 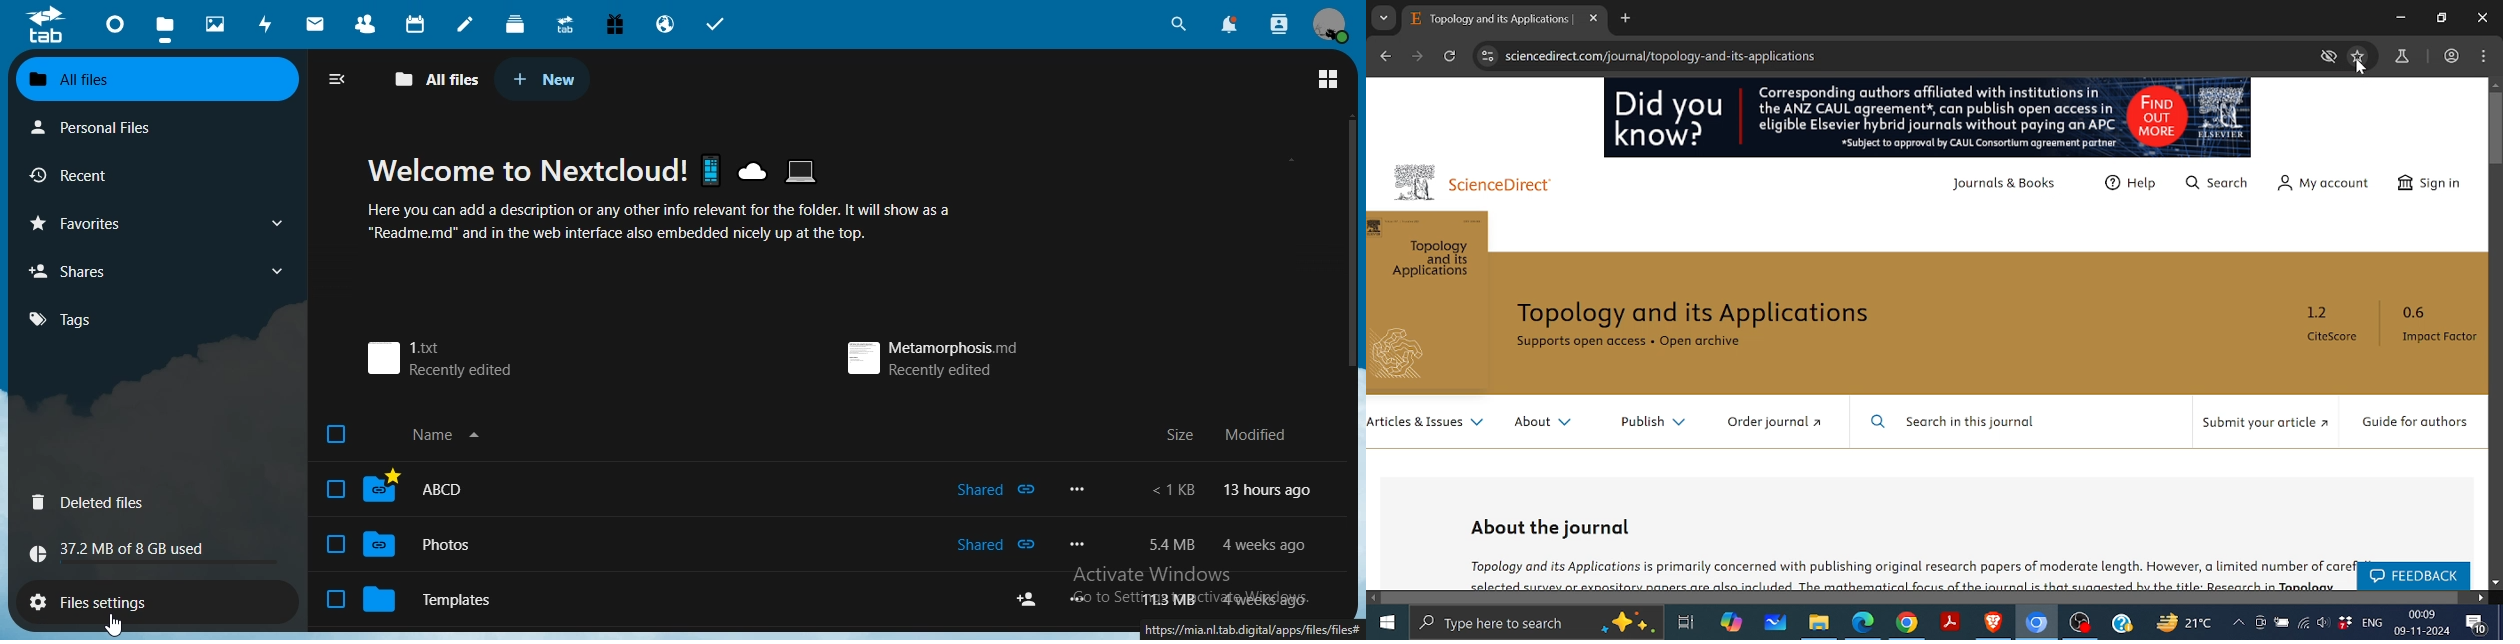 What do you see at coordinates (335, 432) in the screenshot?
I see `checkbox` at bounding box center [335, 432].